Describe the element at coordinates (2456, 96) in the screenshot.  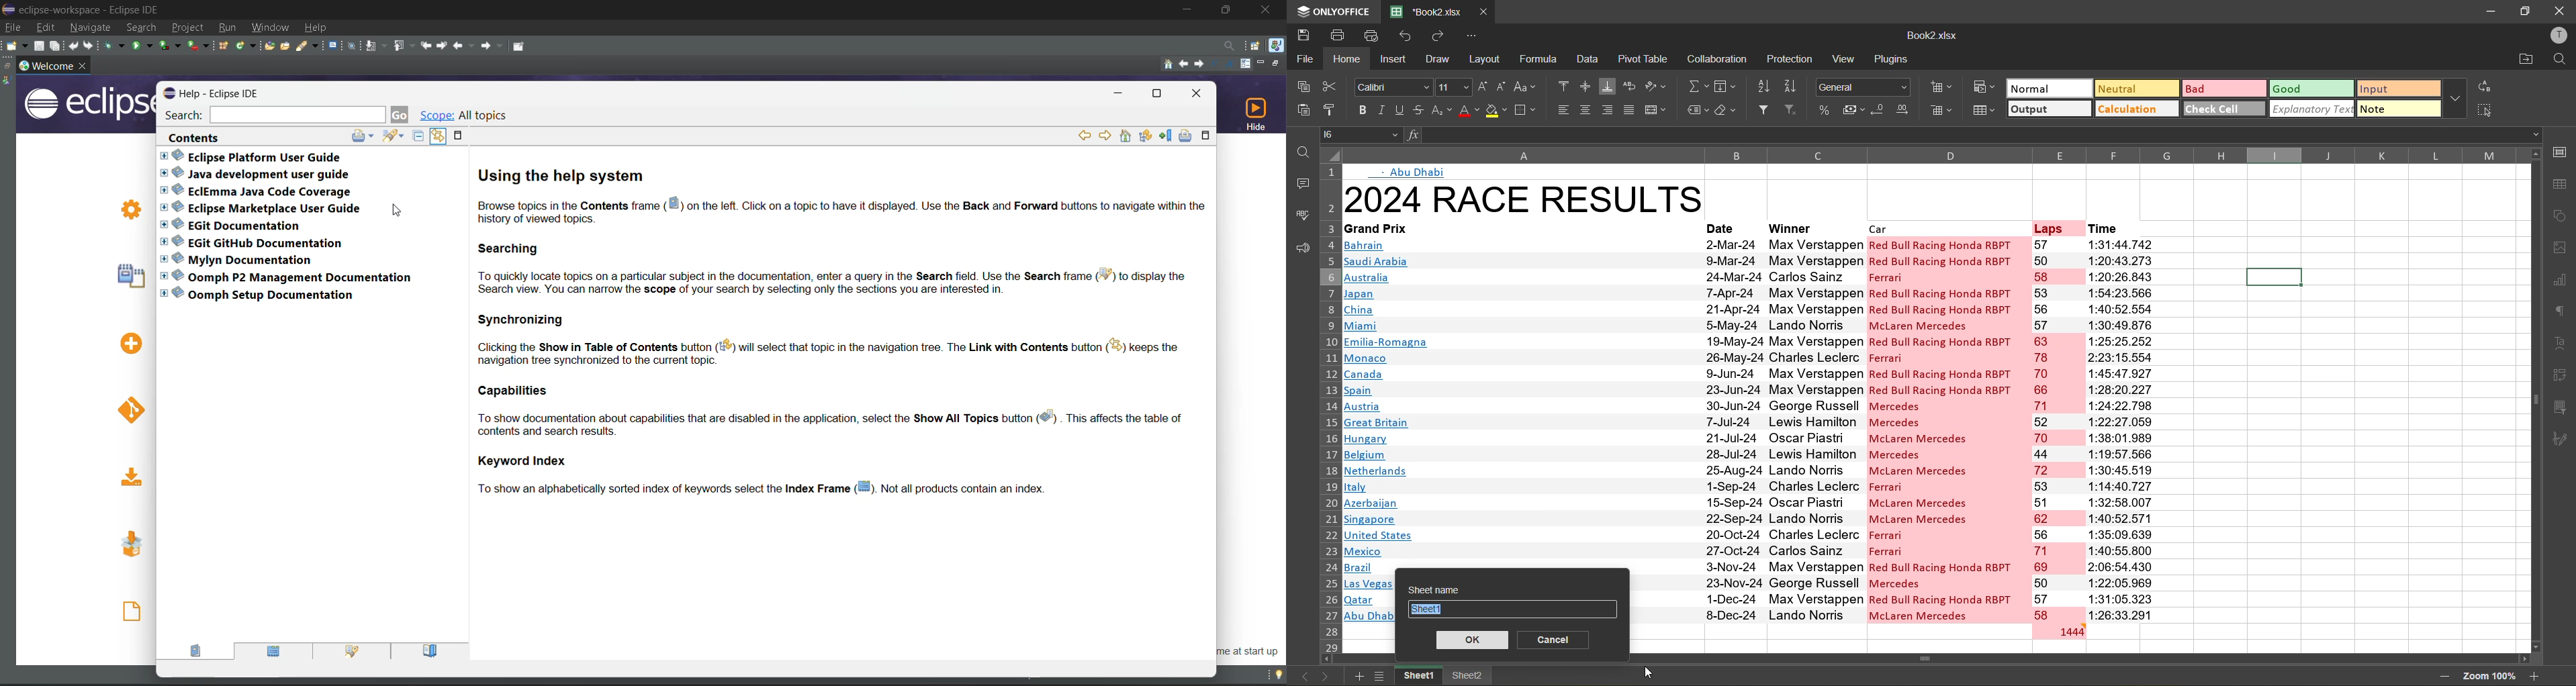
I see `more options` at that location.